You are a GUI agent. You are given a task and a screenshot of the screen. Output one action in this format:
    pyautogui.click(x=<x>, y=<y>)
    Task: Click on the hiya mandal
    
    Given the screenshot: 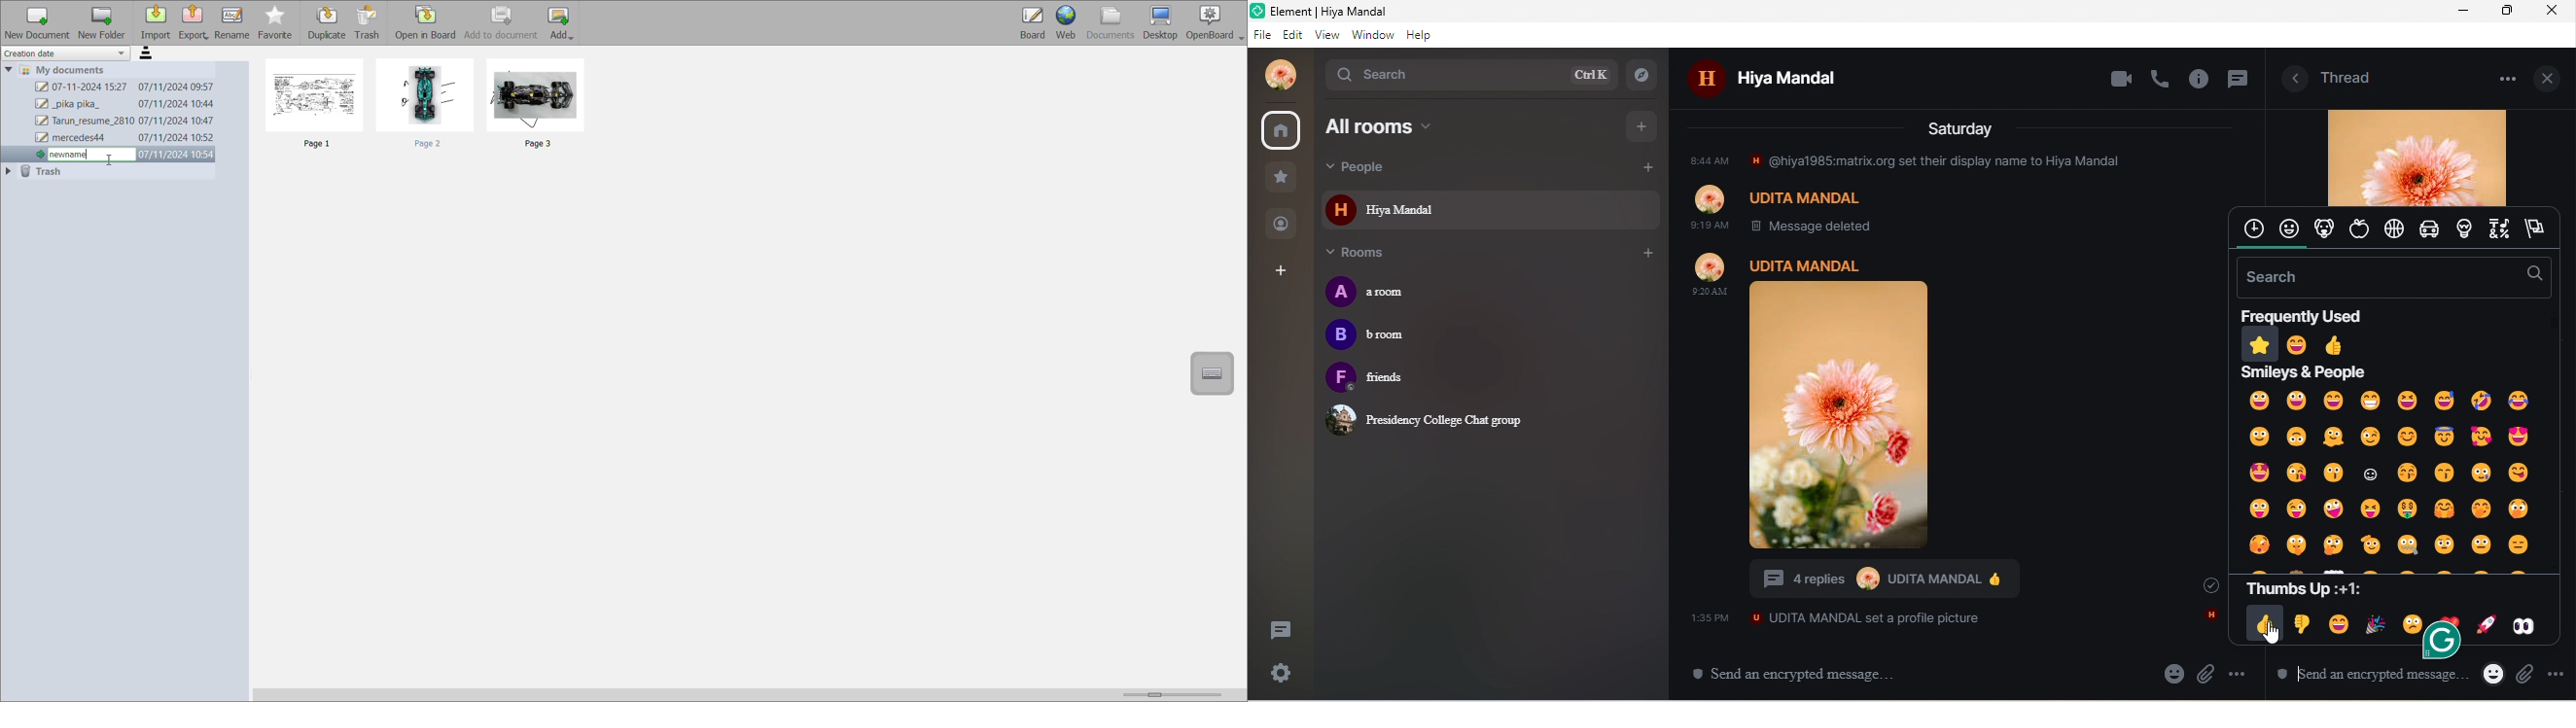 What is the action you would take?
    pyautogui.click(x=1491, y=209)
    